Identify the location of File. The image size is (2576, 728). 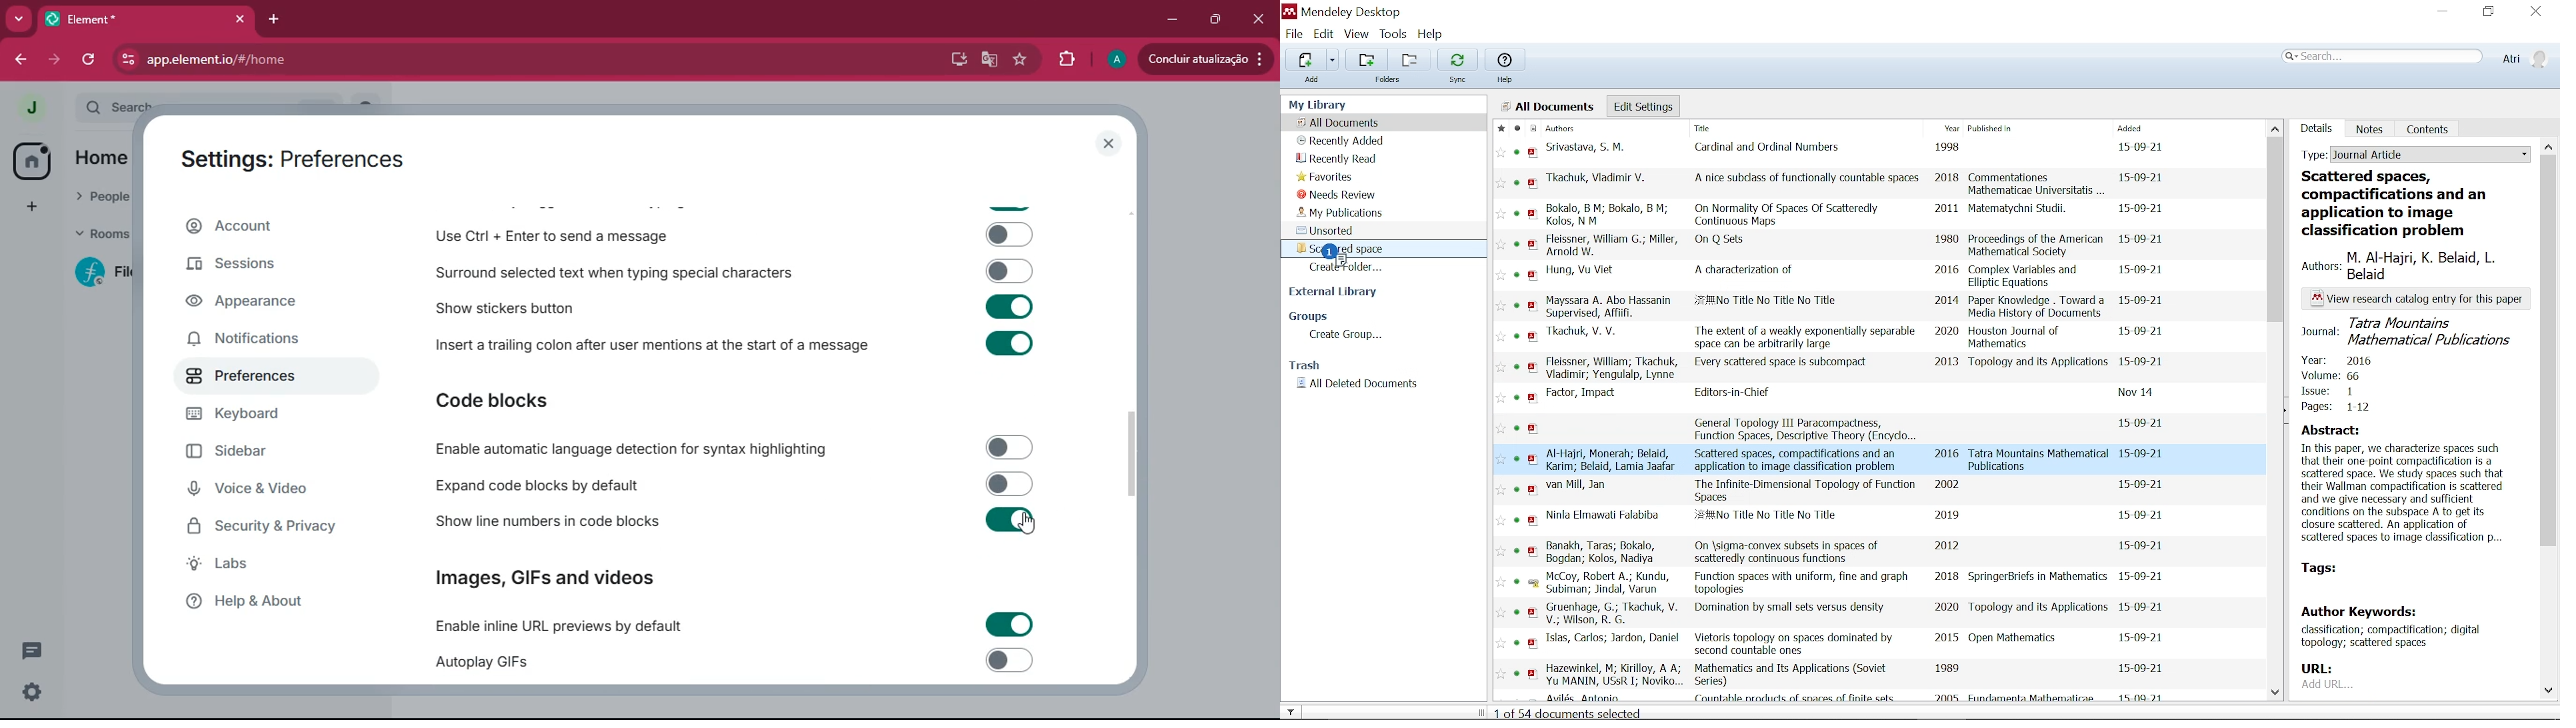
(1294, 33).